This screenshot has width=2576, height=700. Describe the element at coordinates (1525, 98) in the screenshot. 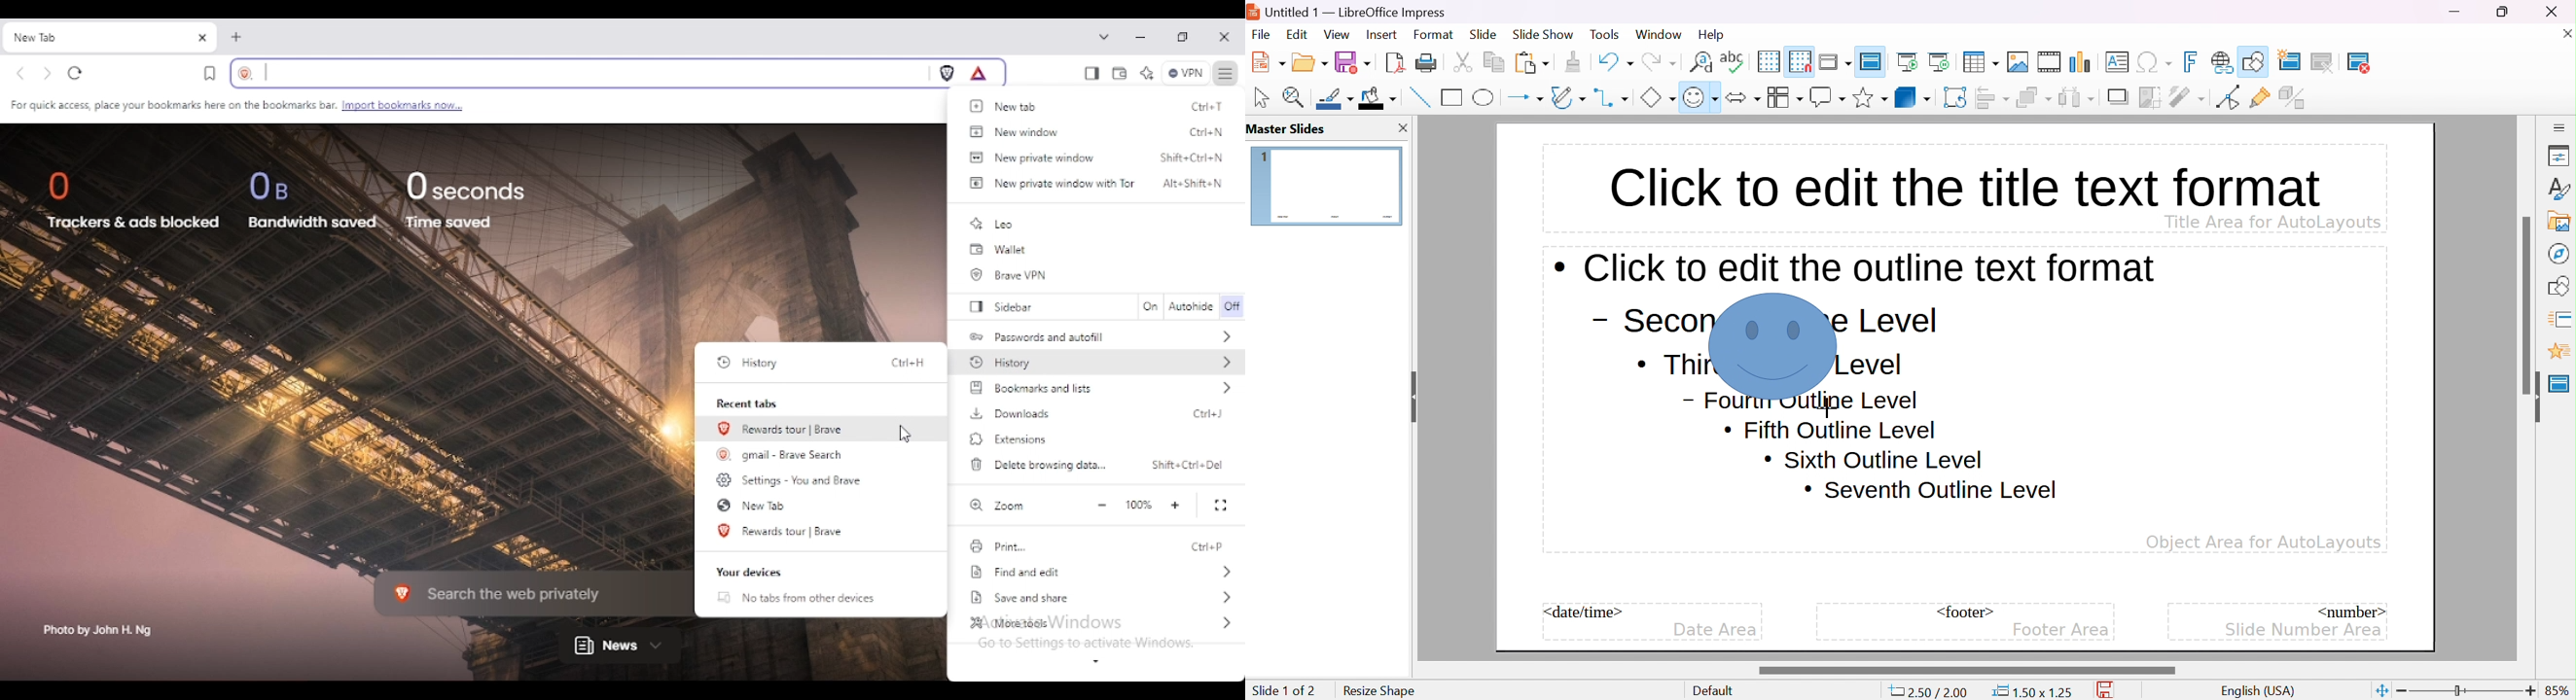

I see `lines and arrows` at that location.